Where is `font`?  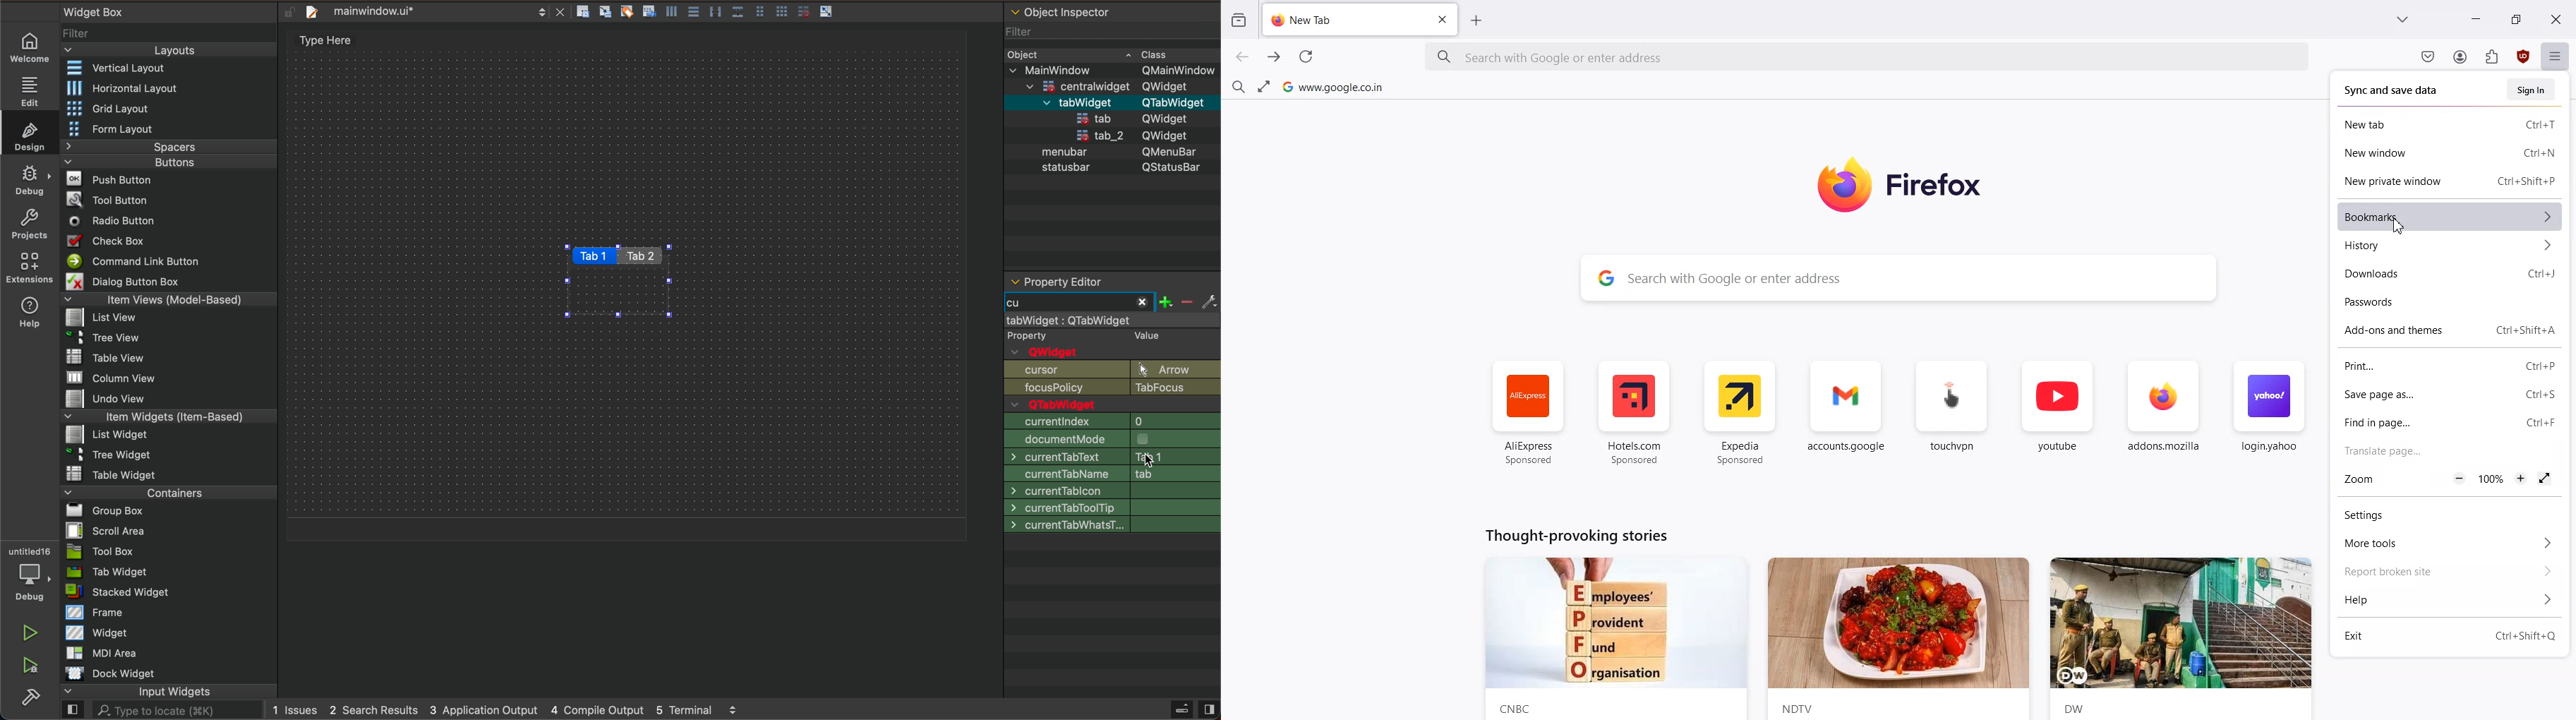
font is located at coordinates (1111, 540).